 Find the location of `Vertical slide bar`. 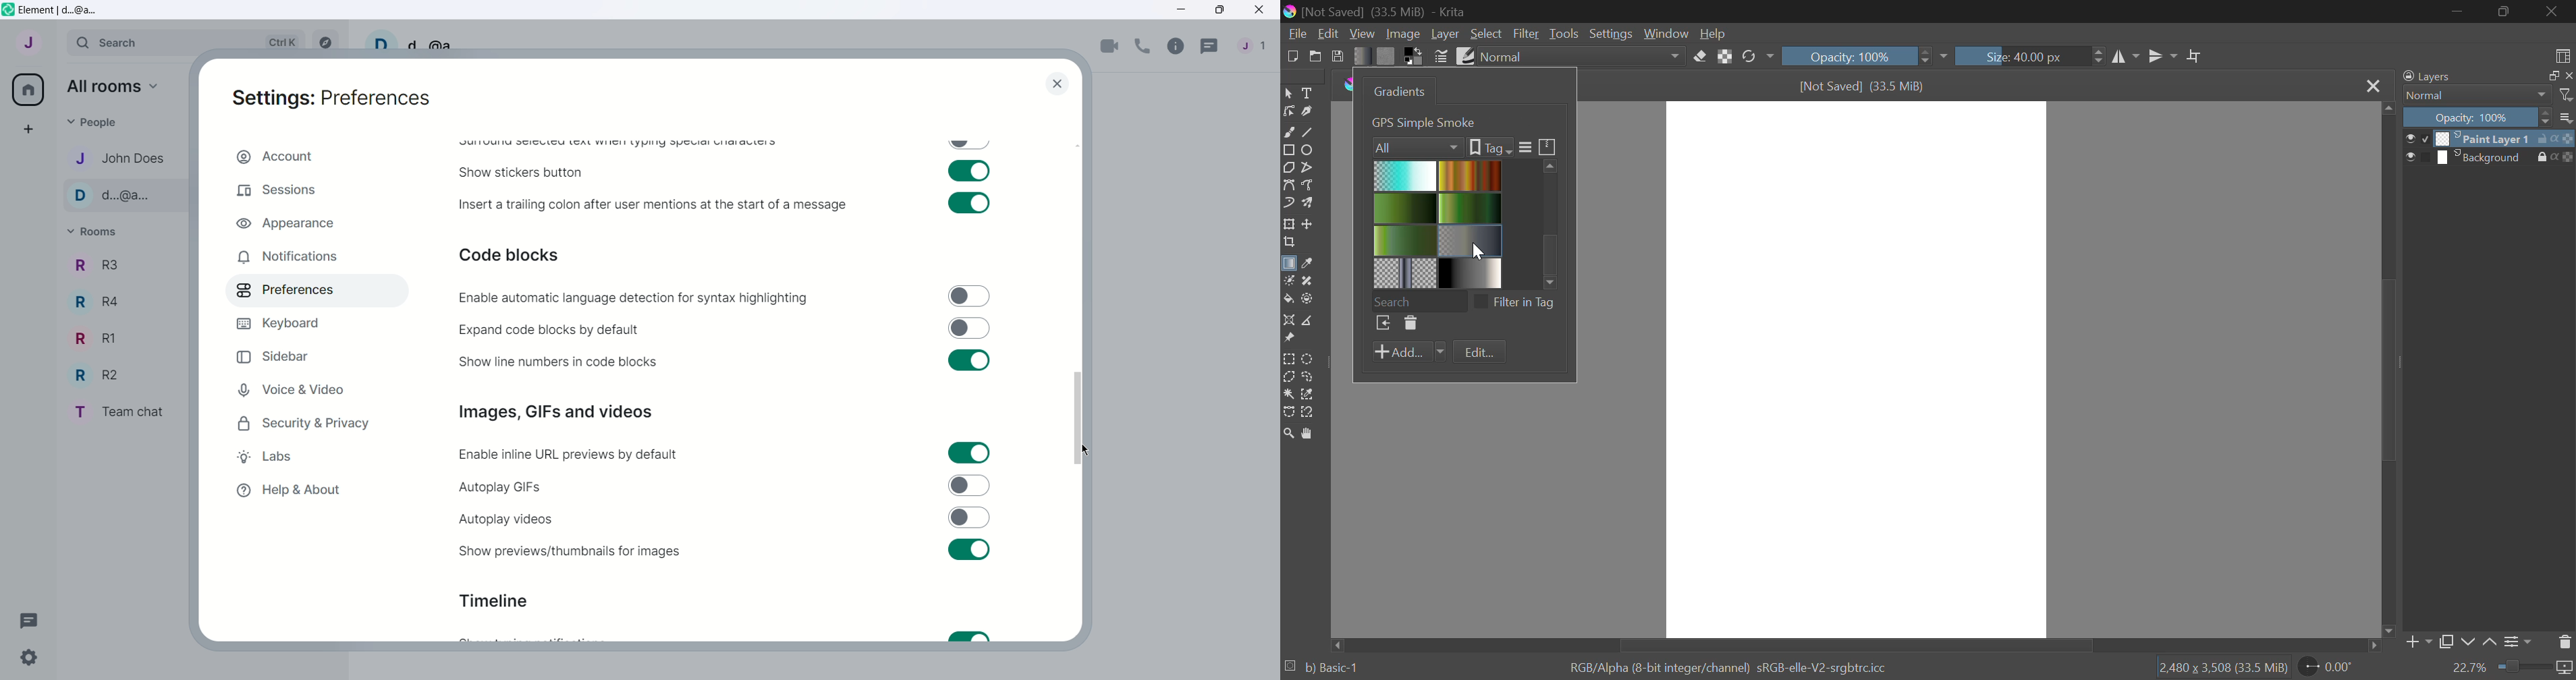

Vertical slide bar is located at coordinates (1078, 418).